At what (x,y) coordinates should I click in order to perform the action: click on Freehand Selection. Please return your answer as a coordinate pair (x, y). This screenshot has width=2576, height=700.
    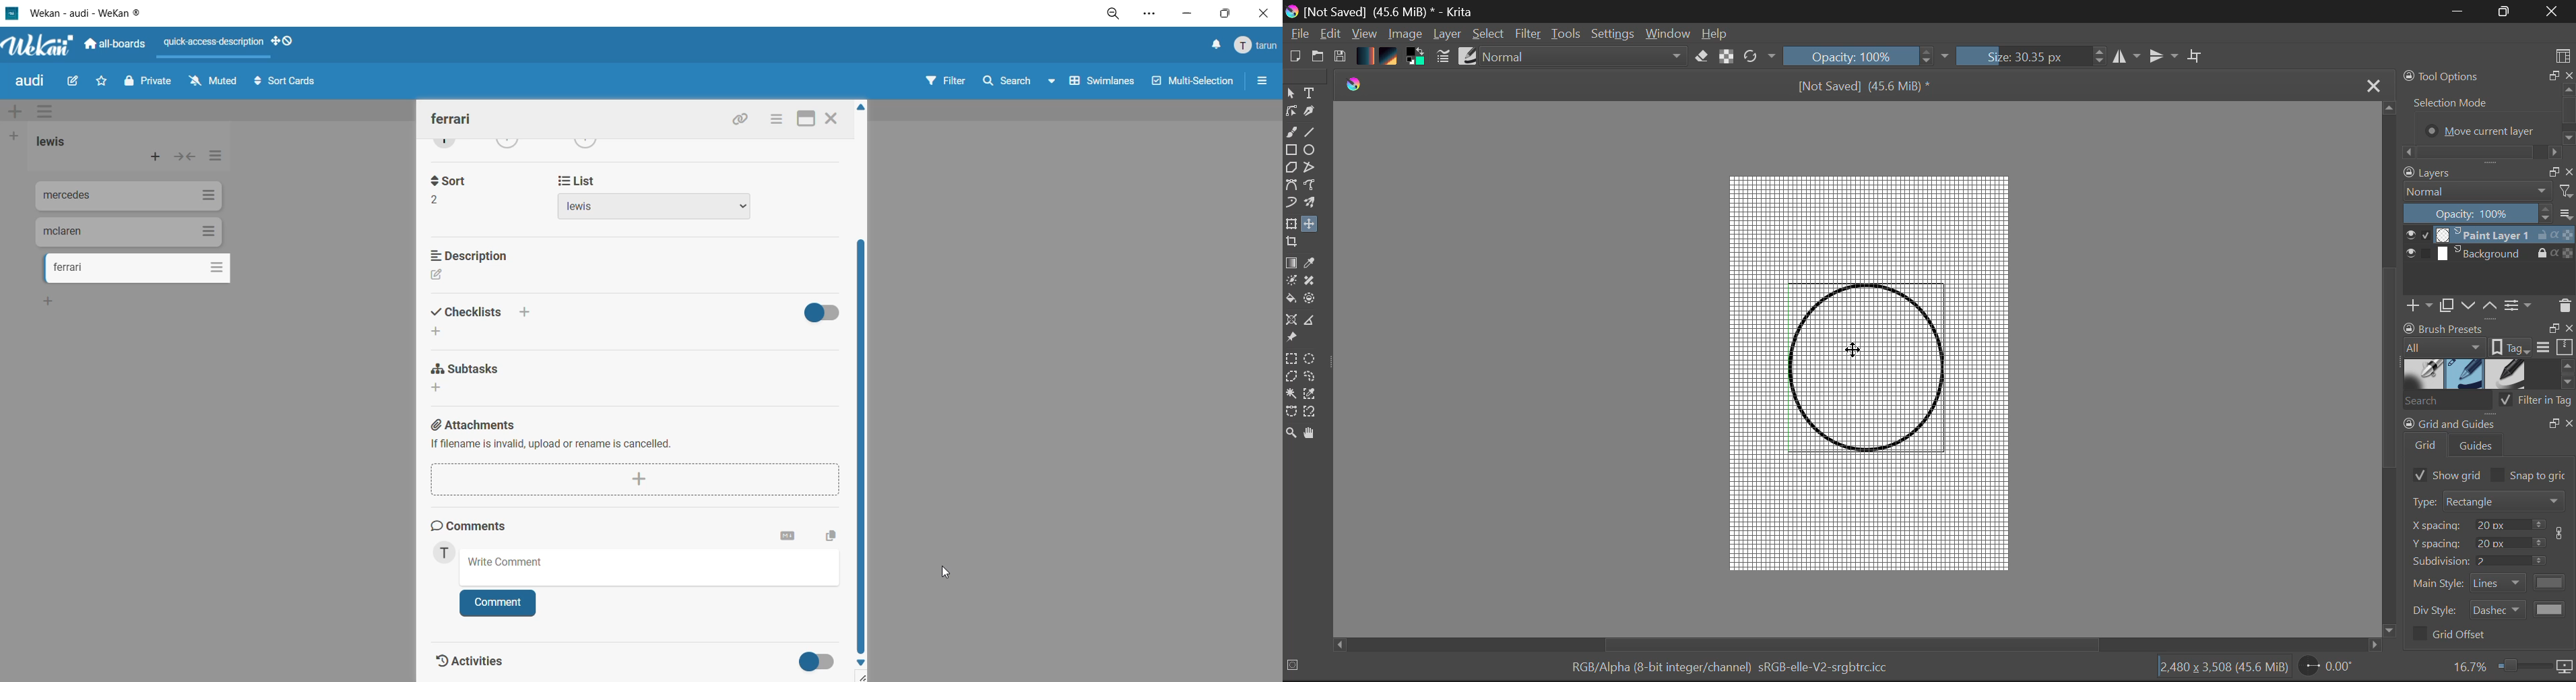
    Looking at the image, I should click on (1312, 377).